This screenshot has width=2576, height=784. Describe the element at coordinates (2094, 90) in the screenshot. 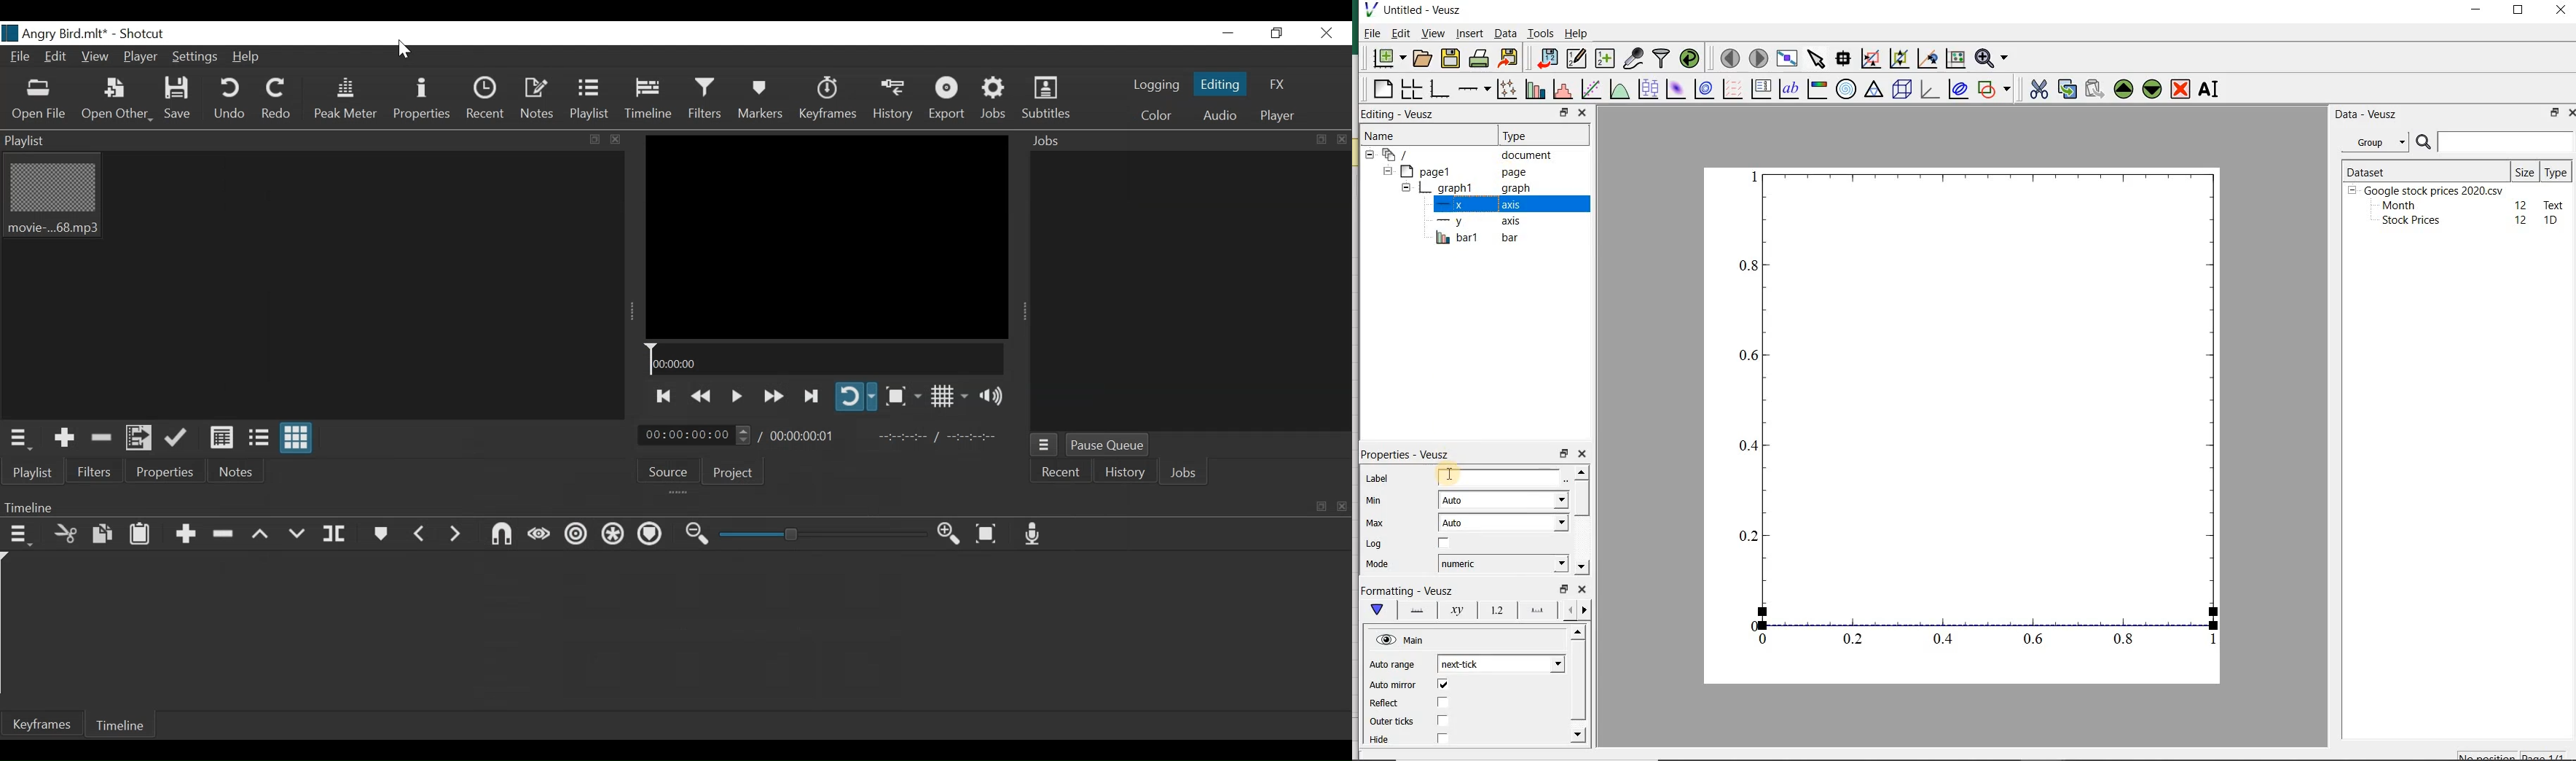

I see `paste widget from the clipboard` at that location.